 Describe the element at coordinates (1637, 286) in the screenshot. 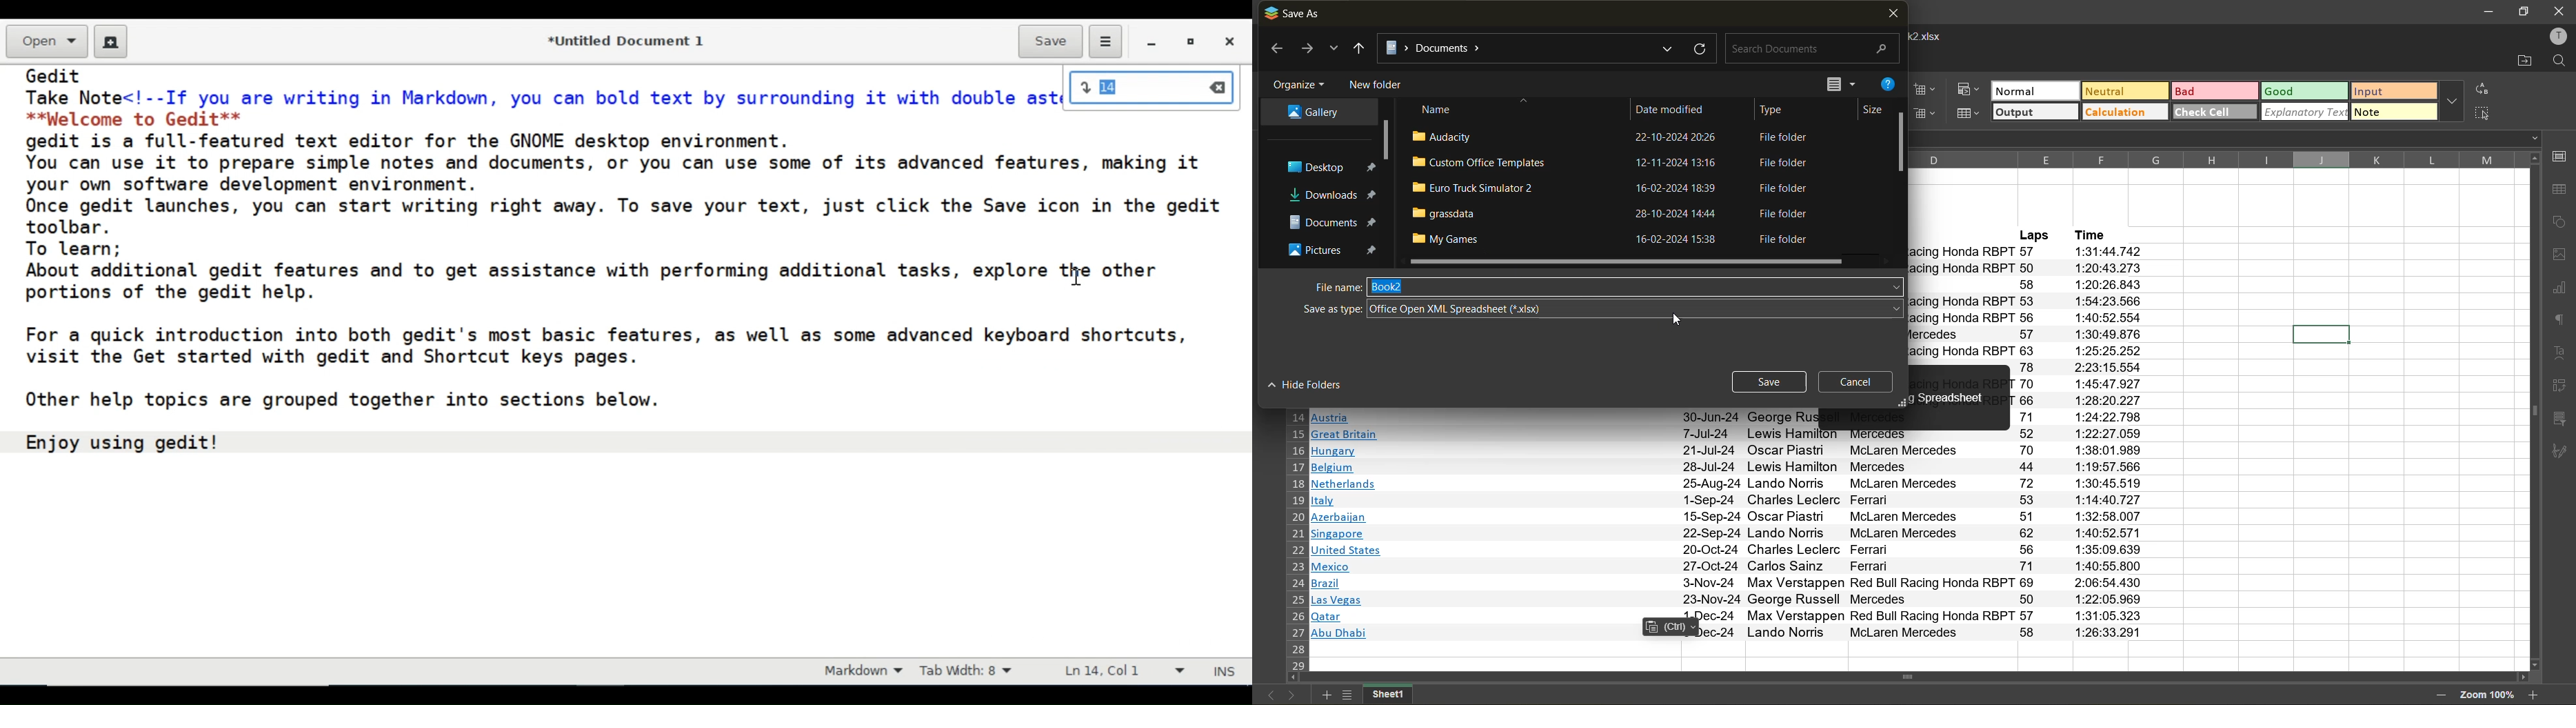

I see `input file name` at that location.